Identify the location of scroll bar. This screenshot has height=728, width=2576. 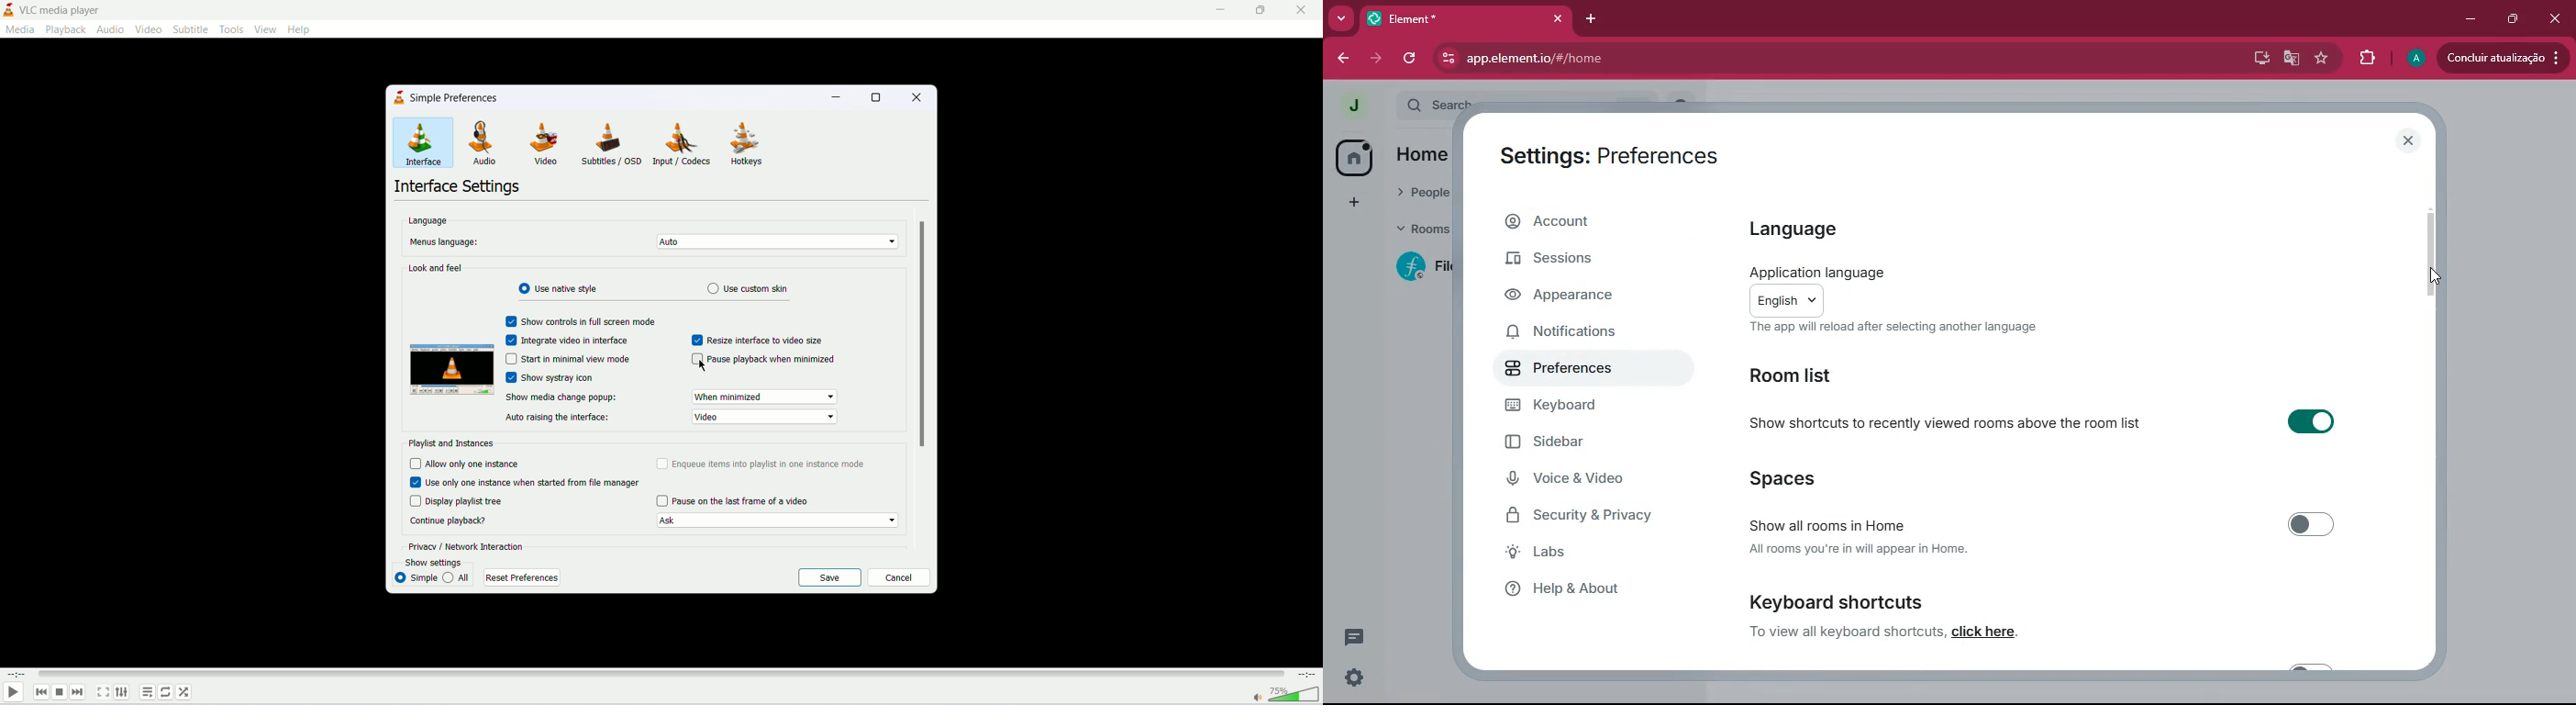
(2431, 256).